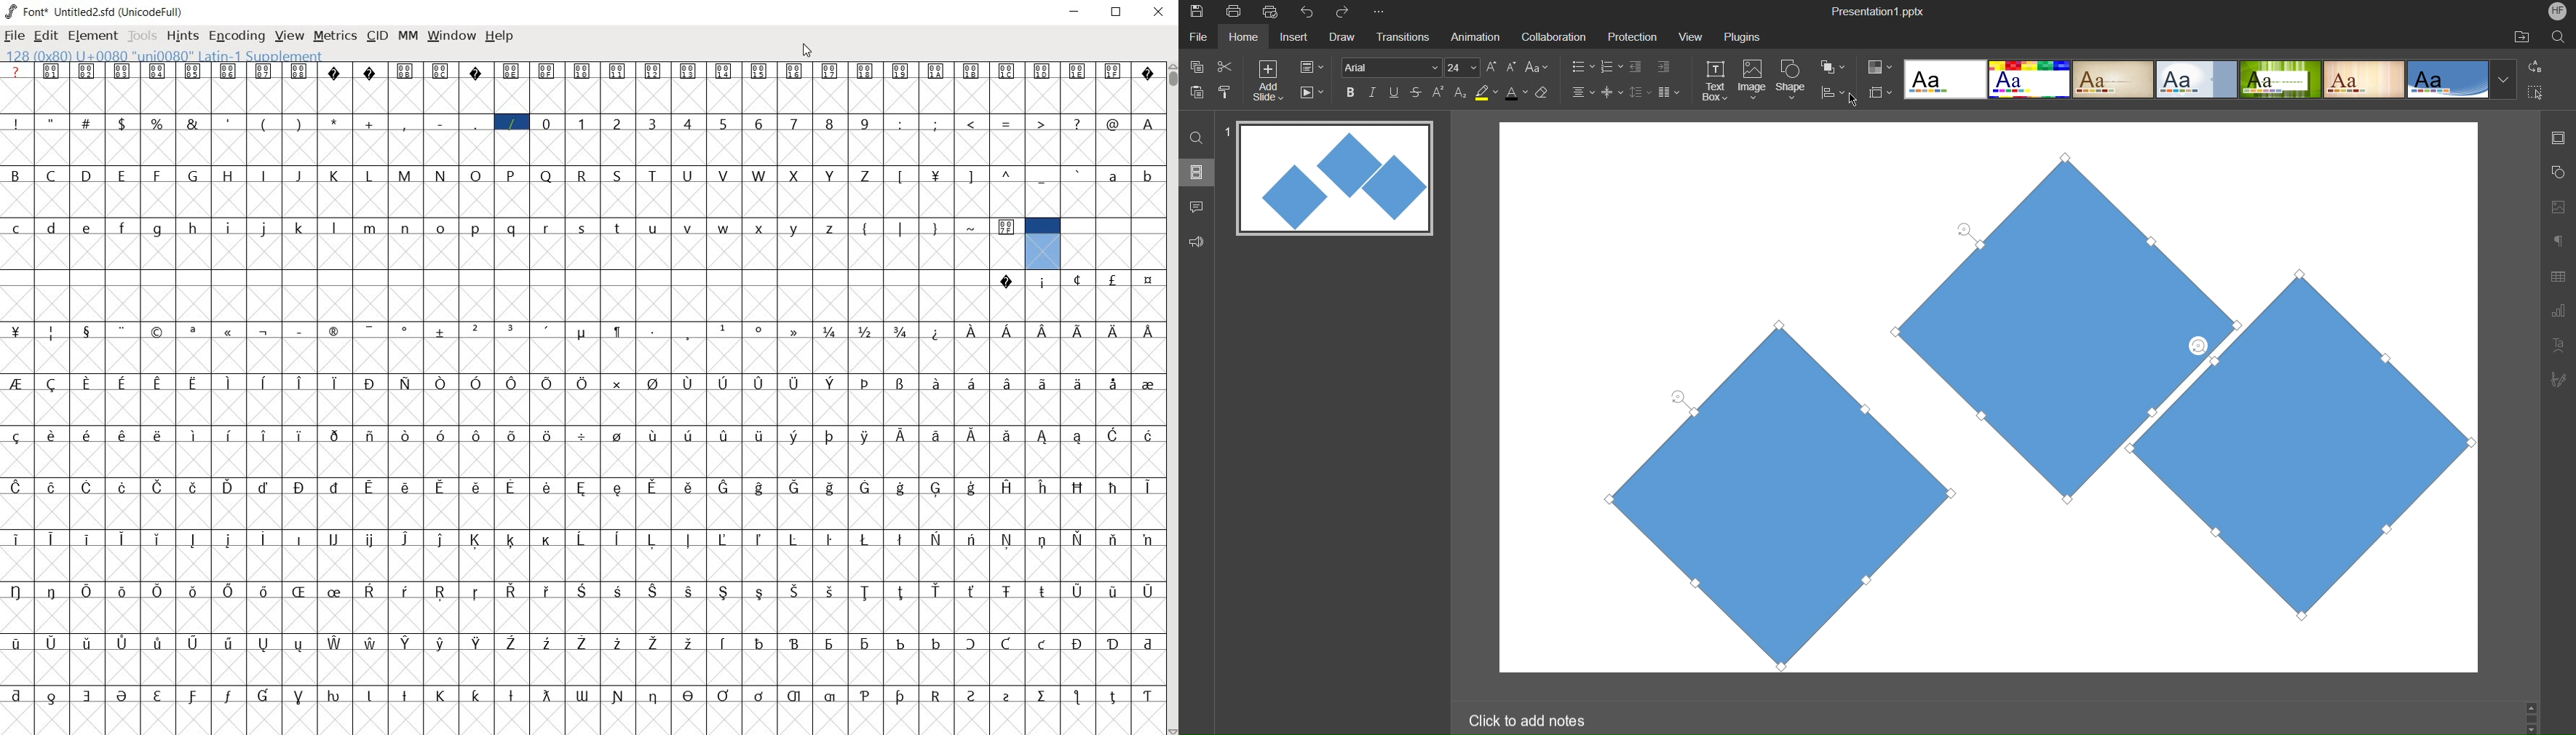 The width and height of the screenshot is (2576, 756). What do you see at coordinates (229, 331) in the screenshot?
I see `Symbol` at bounding box center [229, 331].